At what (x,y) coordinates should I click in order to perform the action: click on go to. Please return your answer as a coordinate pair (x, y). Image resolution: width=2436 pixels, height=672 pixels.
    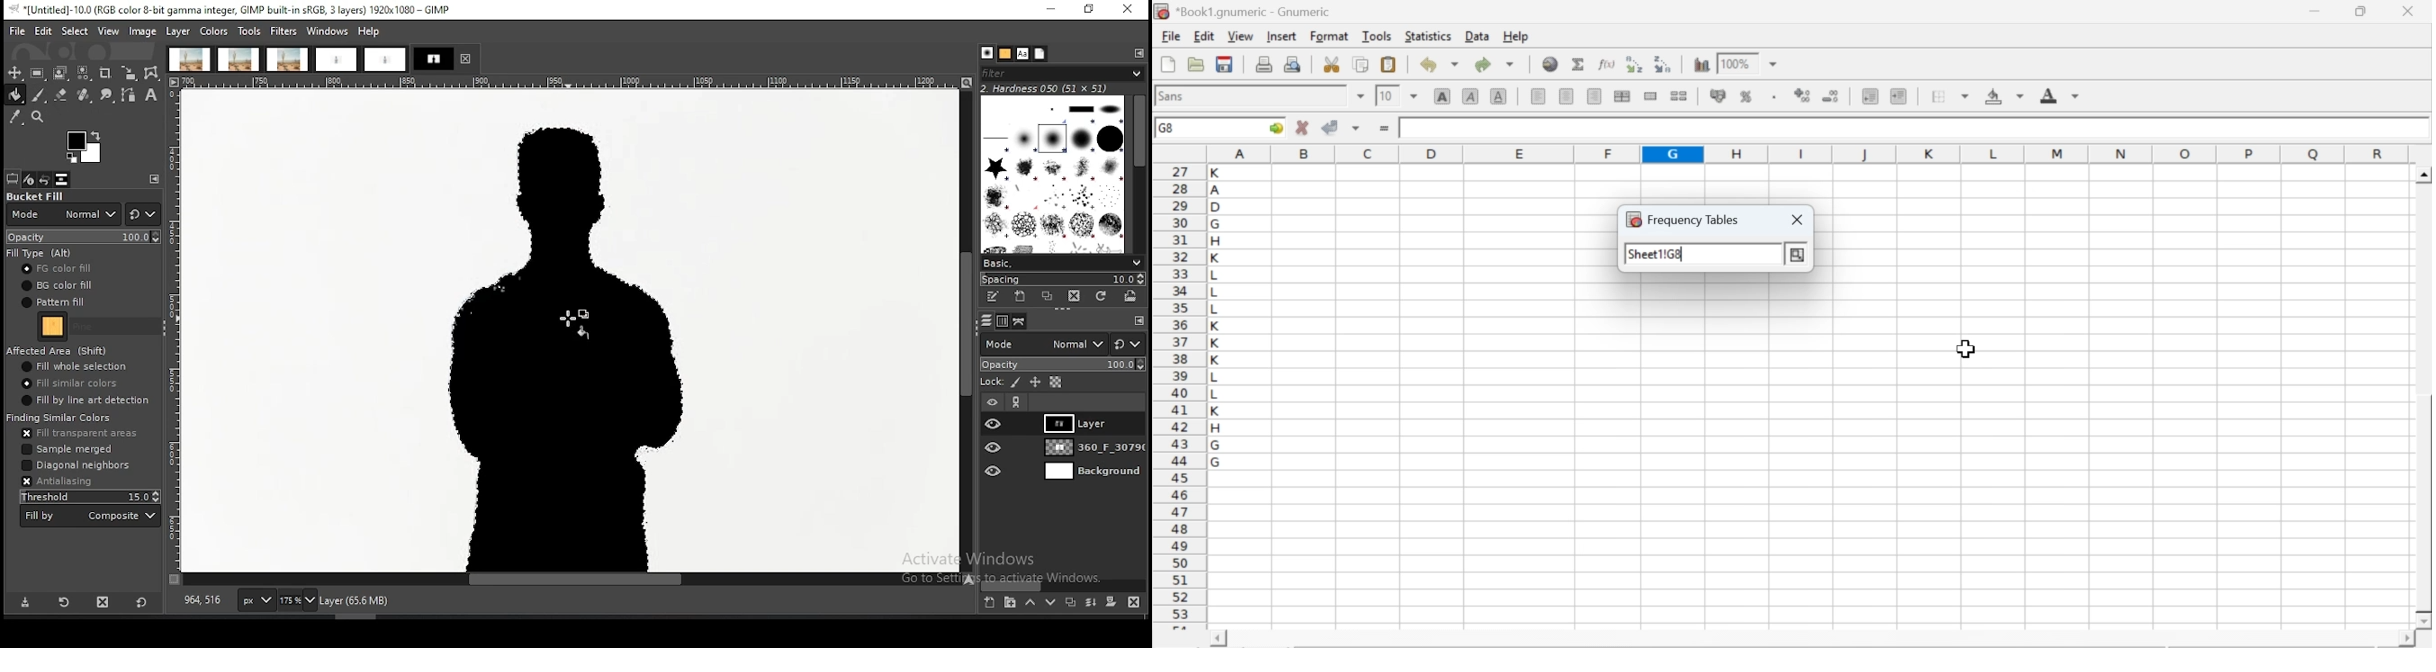
    Looking at the image, I should click on (1274, 127).